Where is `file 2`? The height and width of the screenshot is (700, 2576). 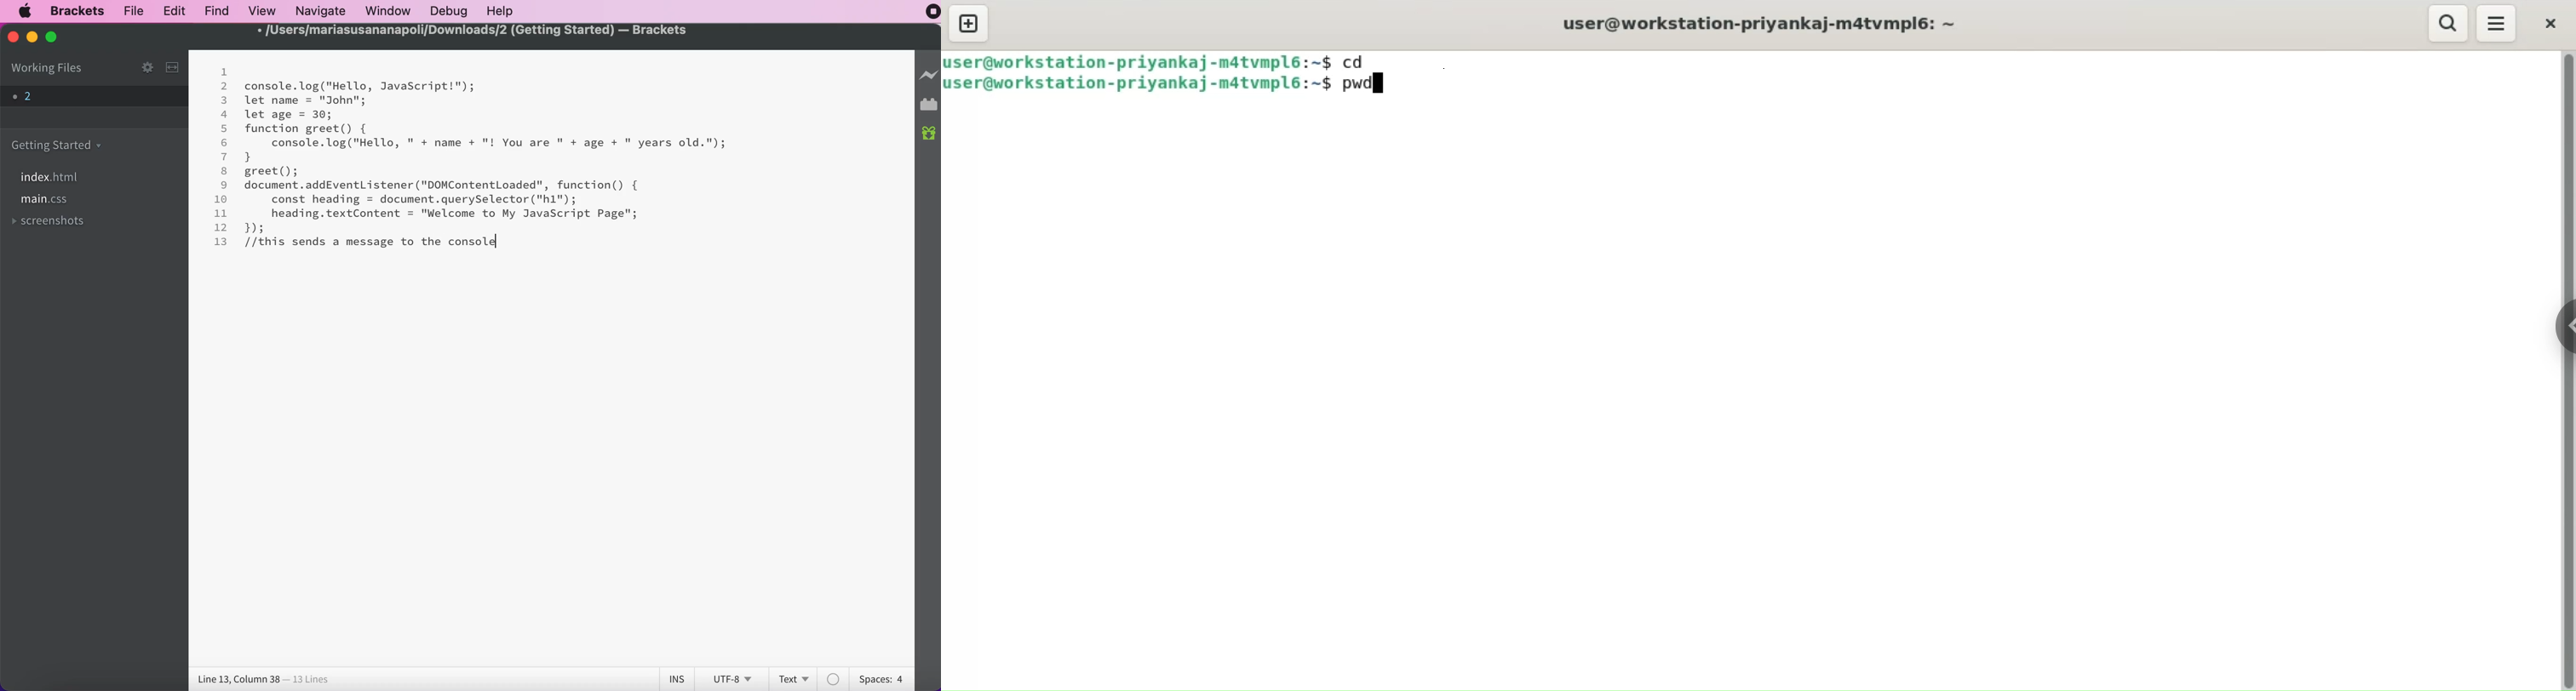
file 2 is located at coordinates (28, 98).